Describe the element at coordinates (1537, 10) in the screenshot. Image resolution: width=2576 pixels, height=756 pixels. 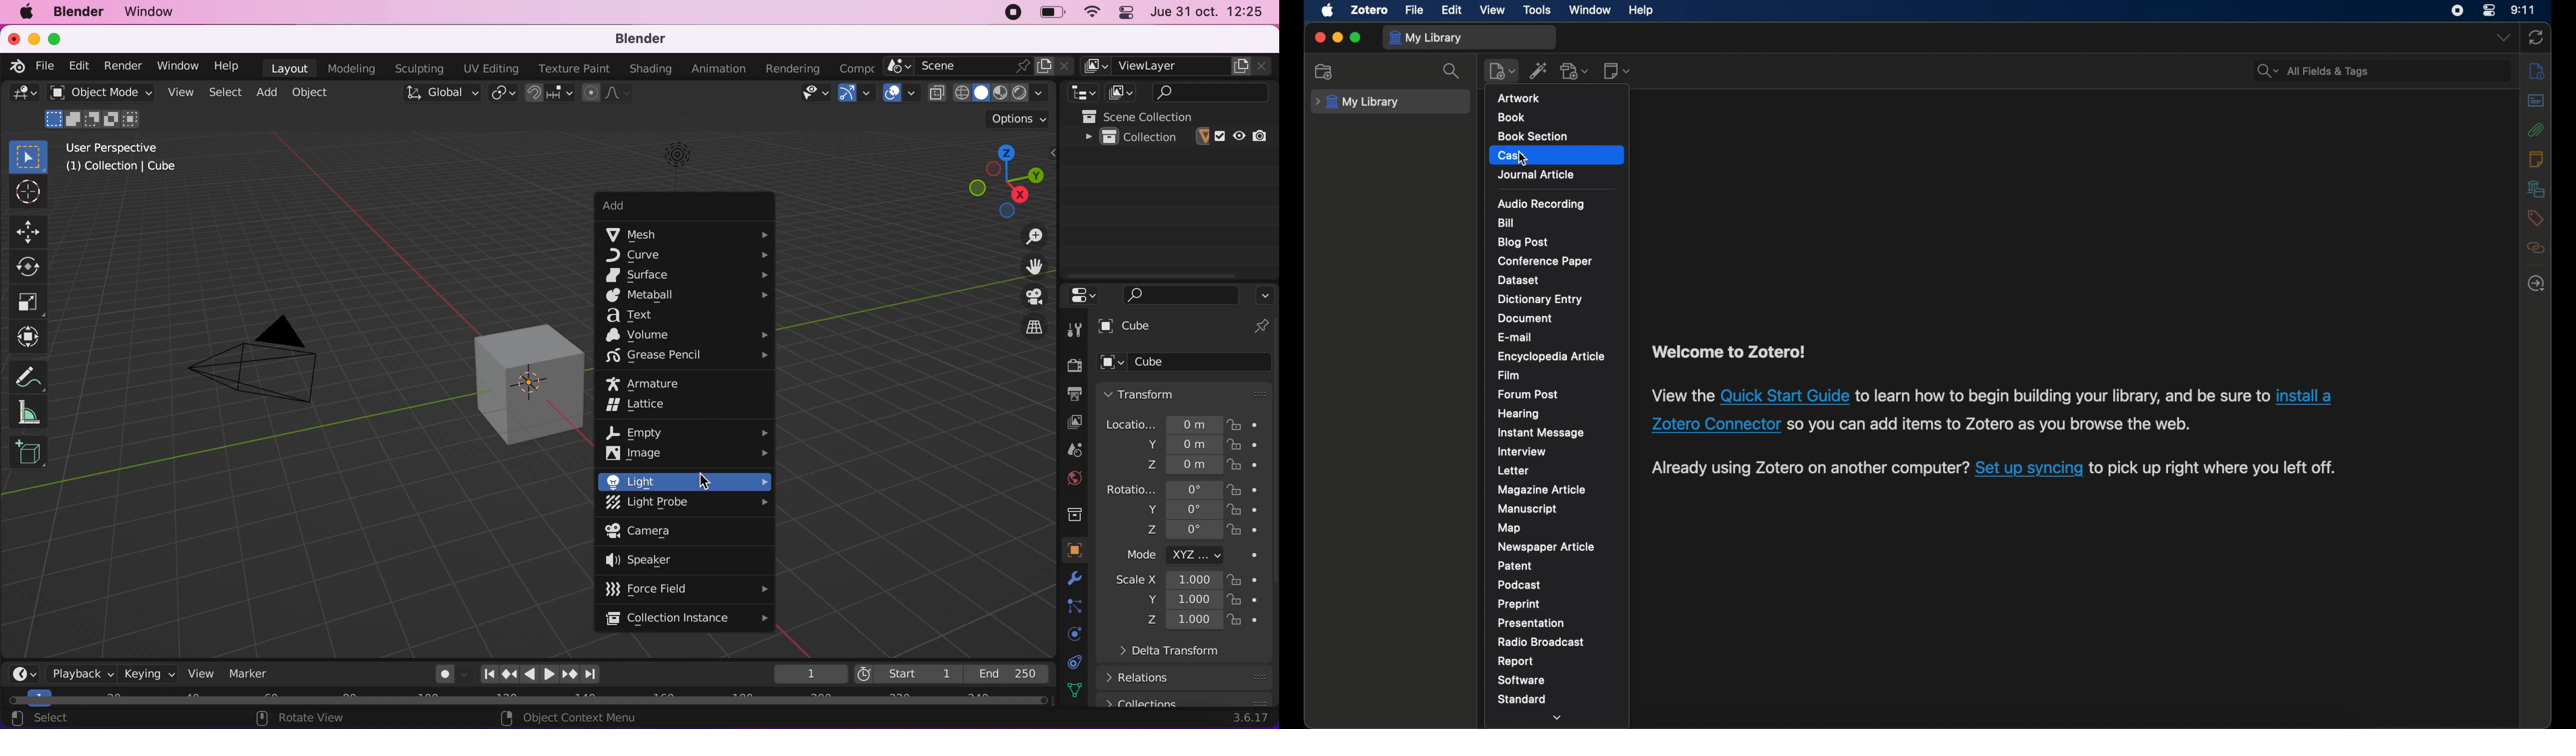
I see `tools` at that location.